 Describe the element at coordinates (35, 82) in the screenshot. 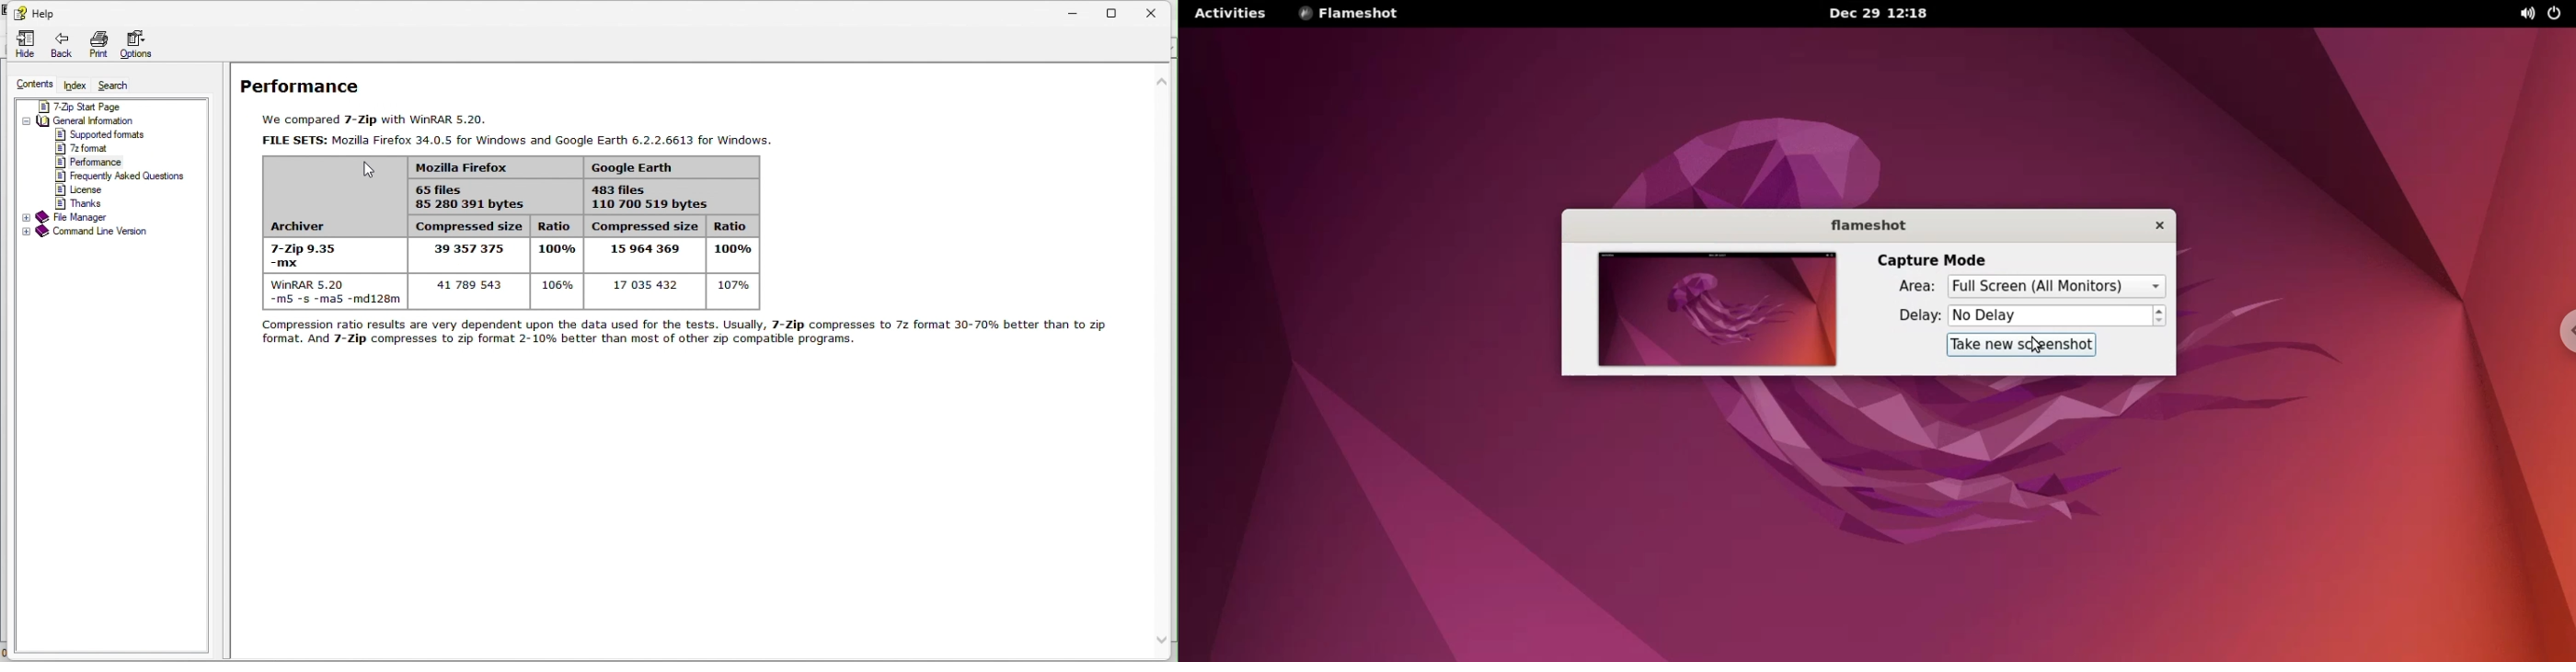

I see `Content` at that location.